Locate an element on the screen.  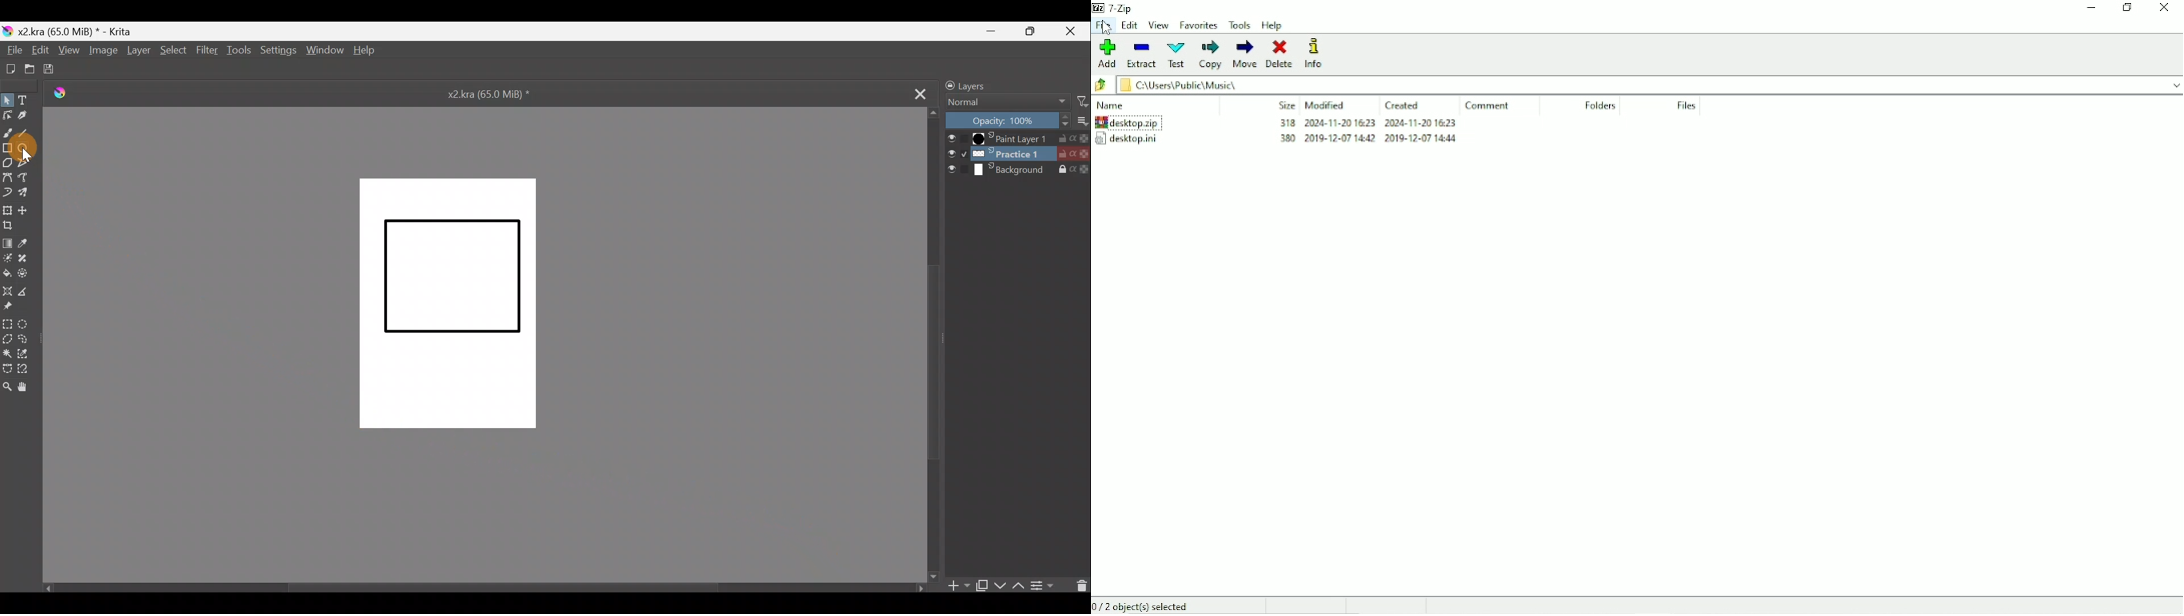
Bezier curve tool is located at coordinates (8, 177).